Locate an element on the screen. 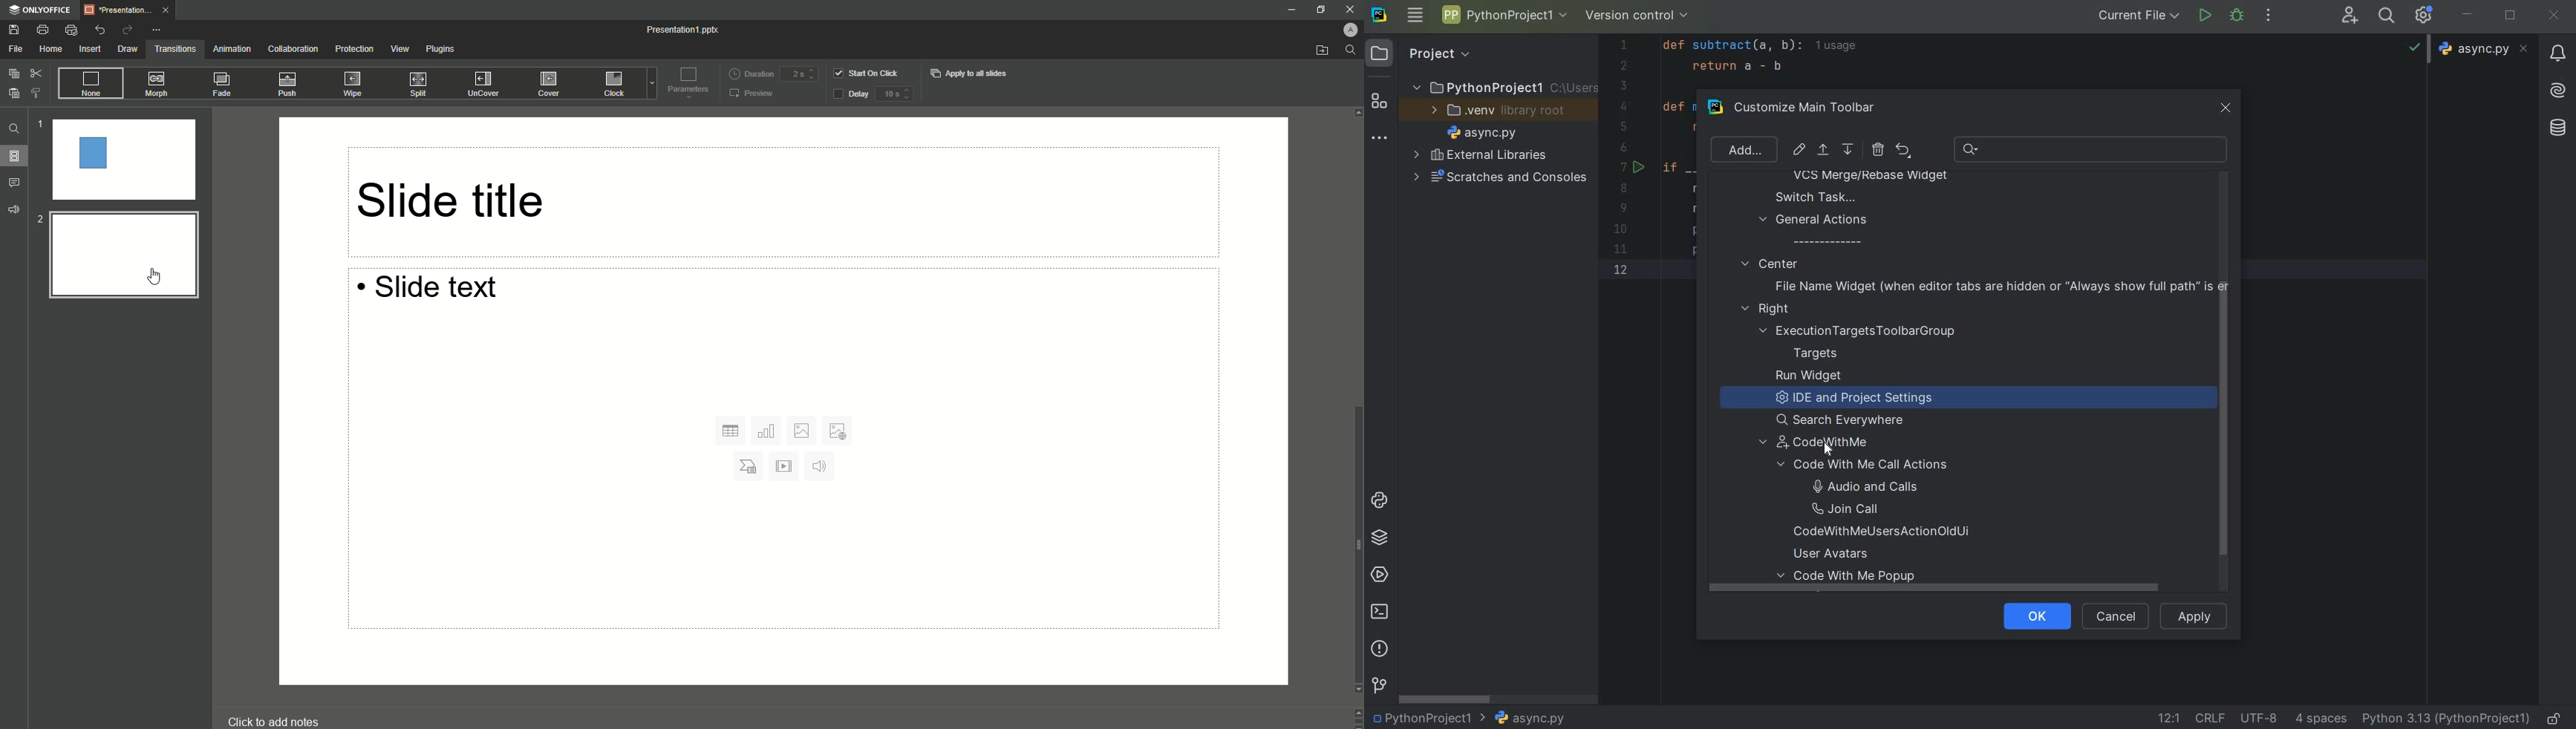  Plugins is located at coordinates (443, 50).